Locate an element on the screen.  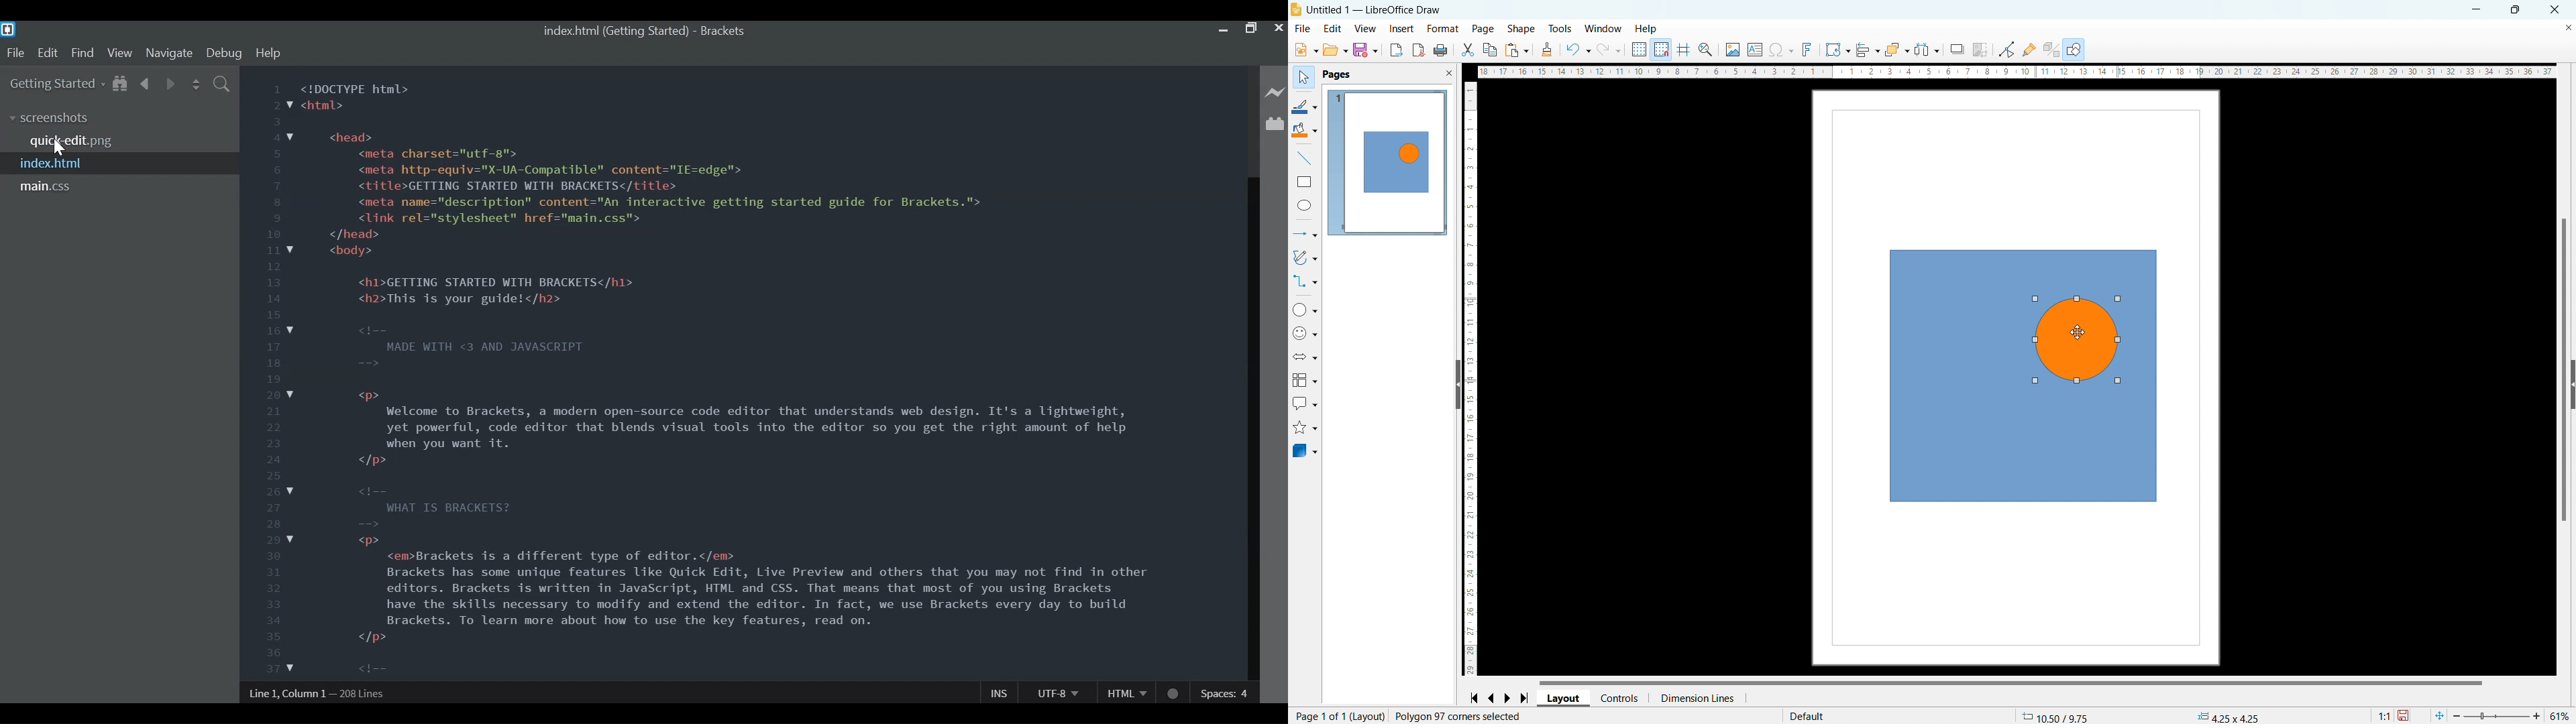
display grid is located at coordinates (1638, 50).